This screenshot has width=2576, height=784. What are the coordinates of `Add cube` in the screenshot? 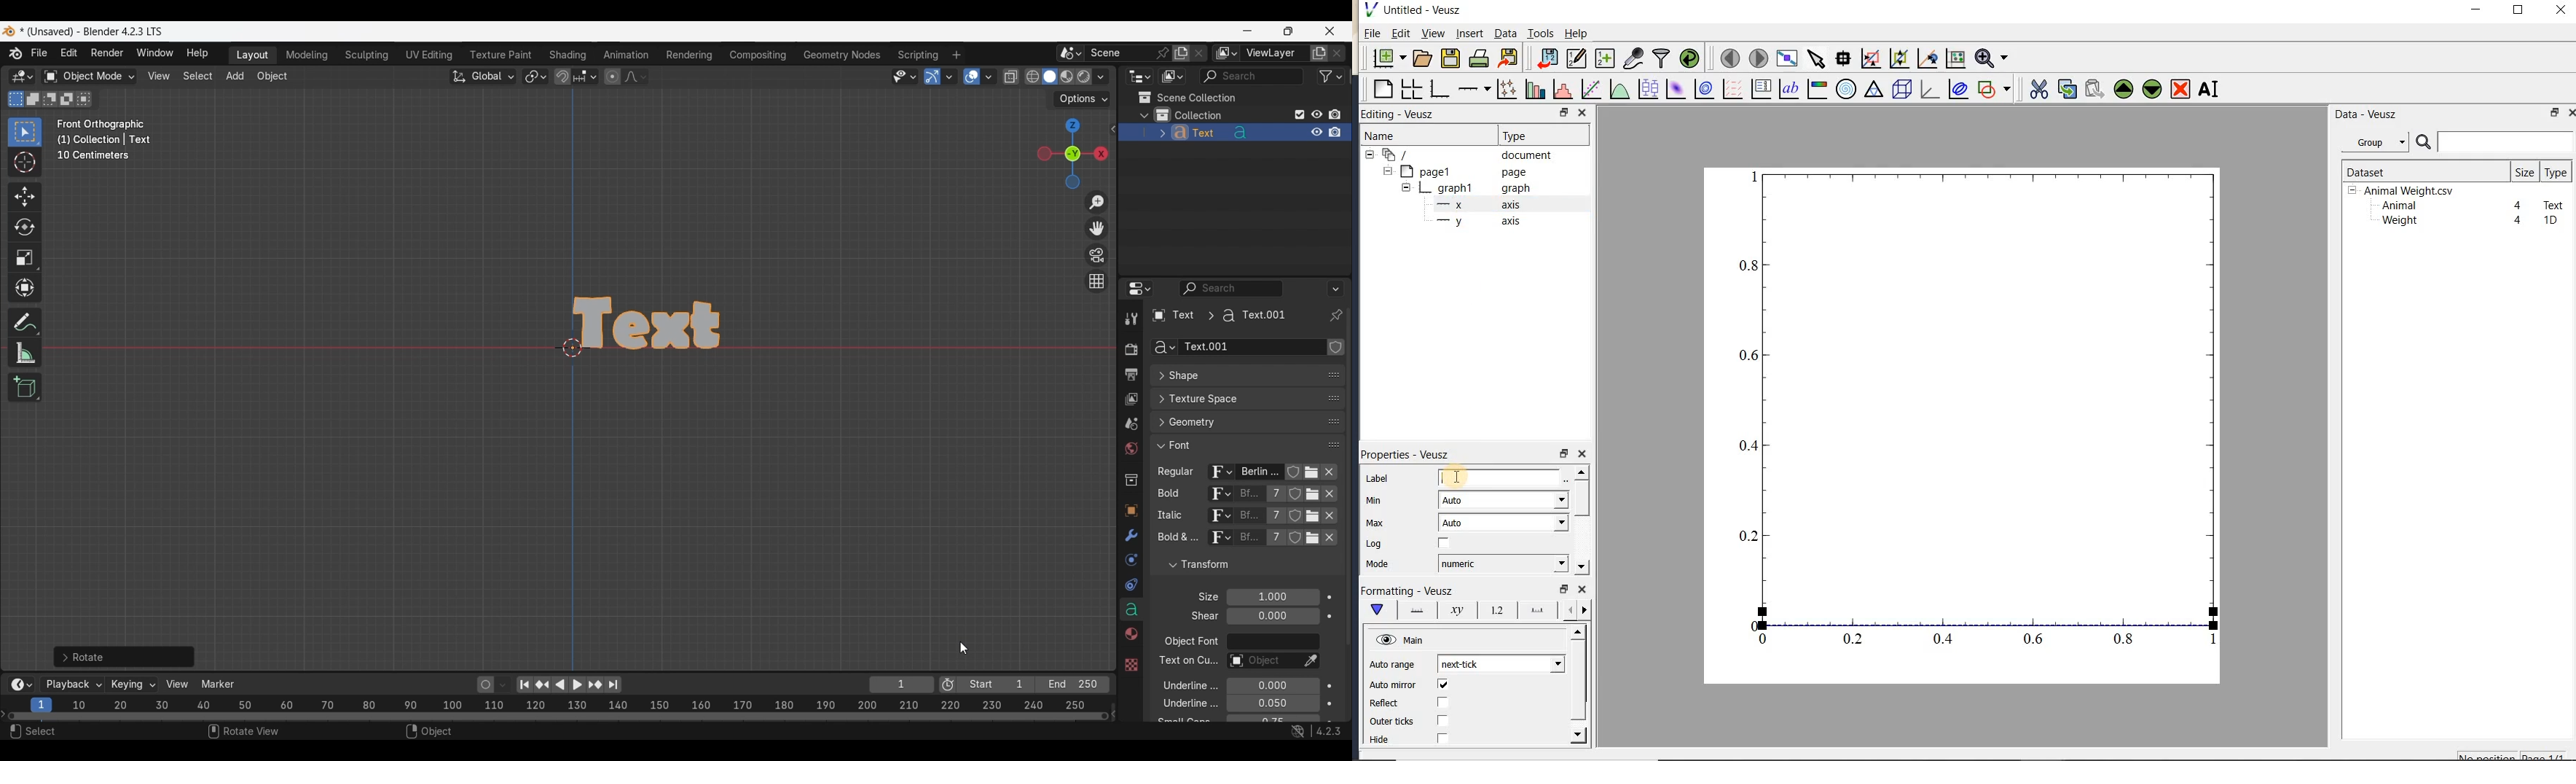 It's located at (25, 388).